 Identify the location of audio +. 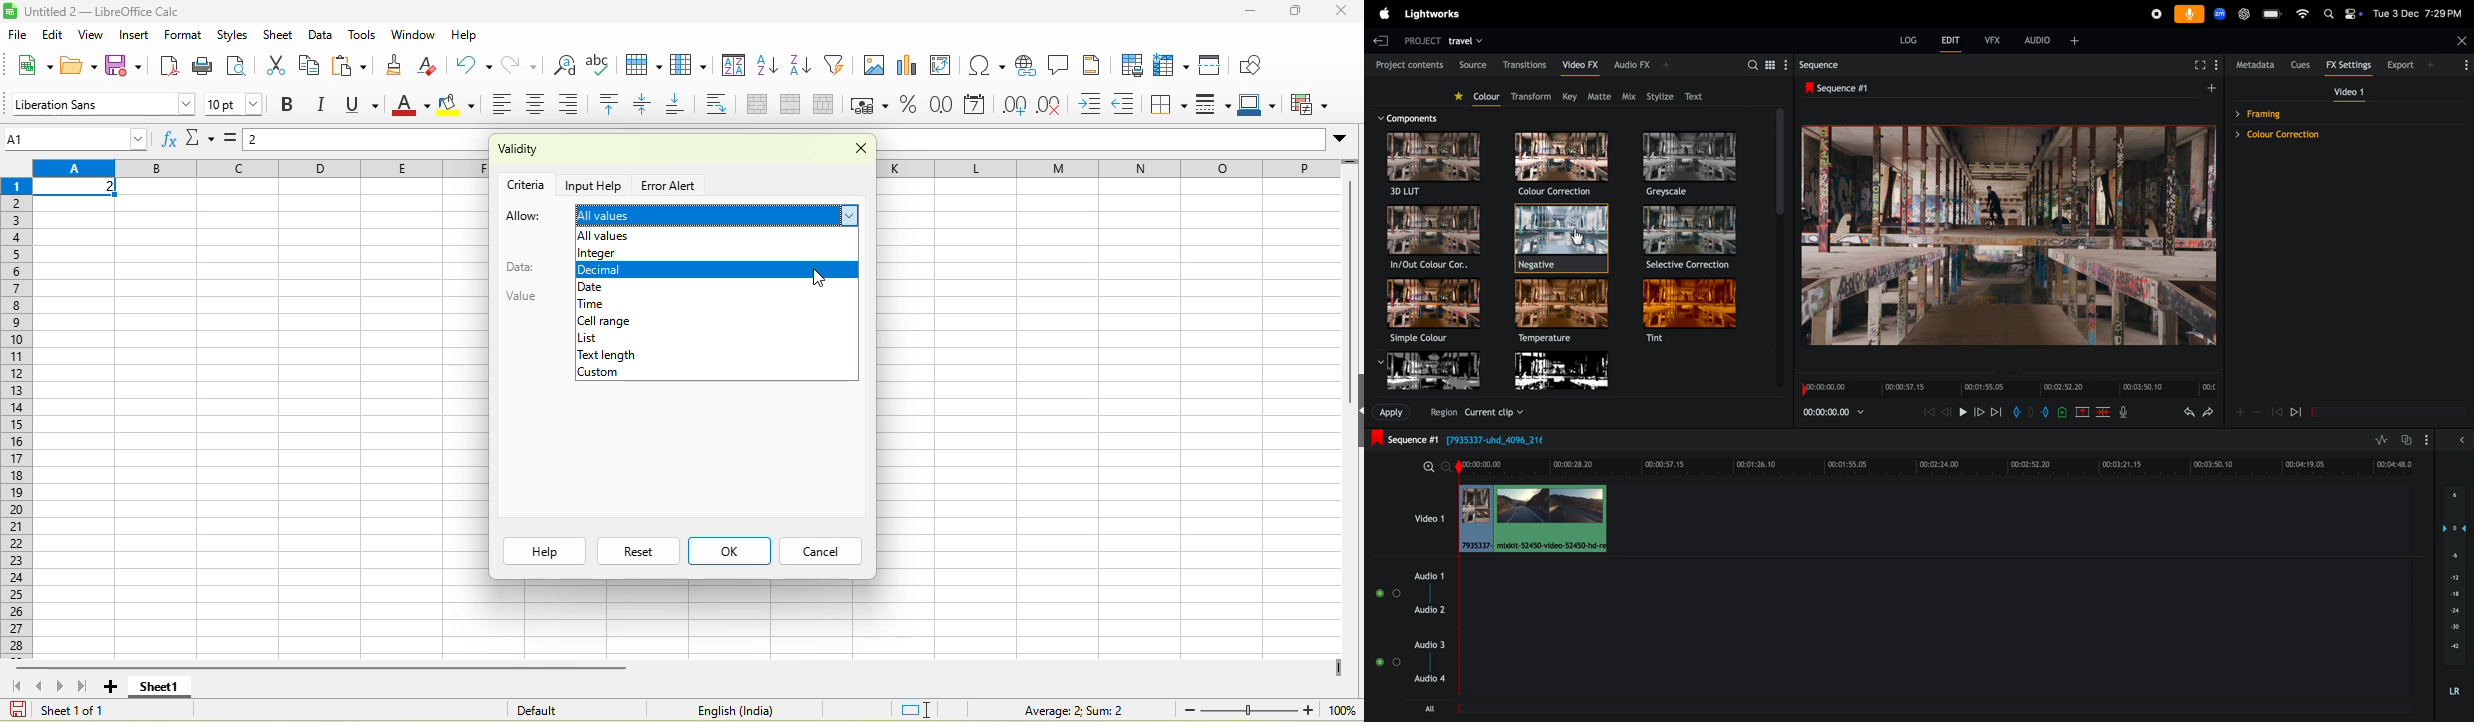
(2049, 40).